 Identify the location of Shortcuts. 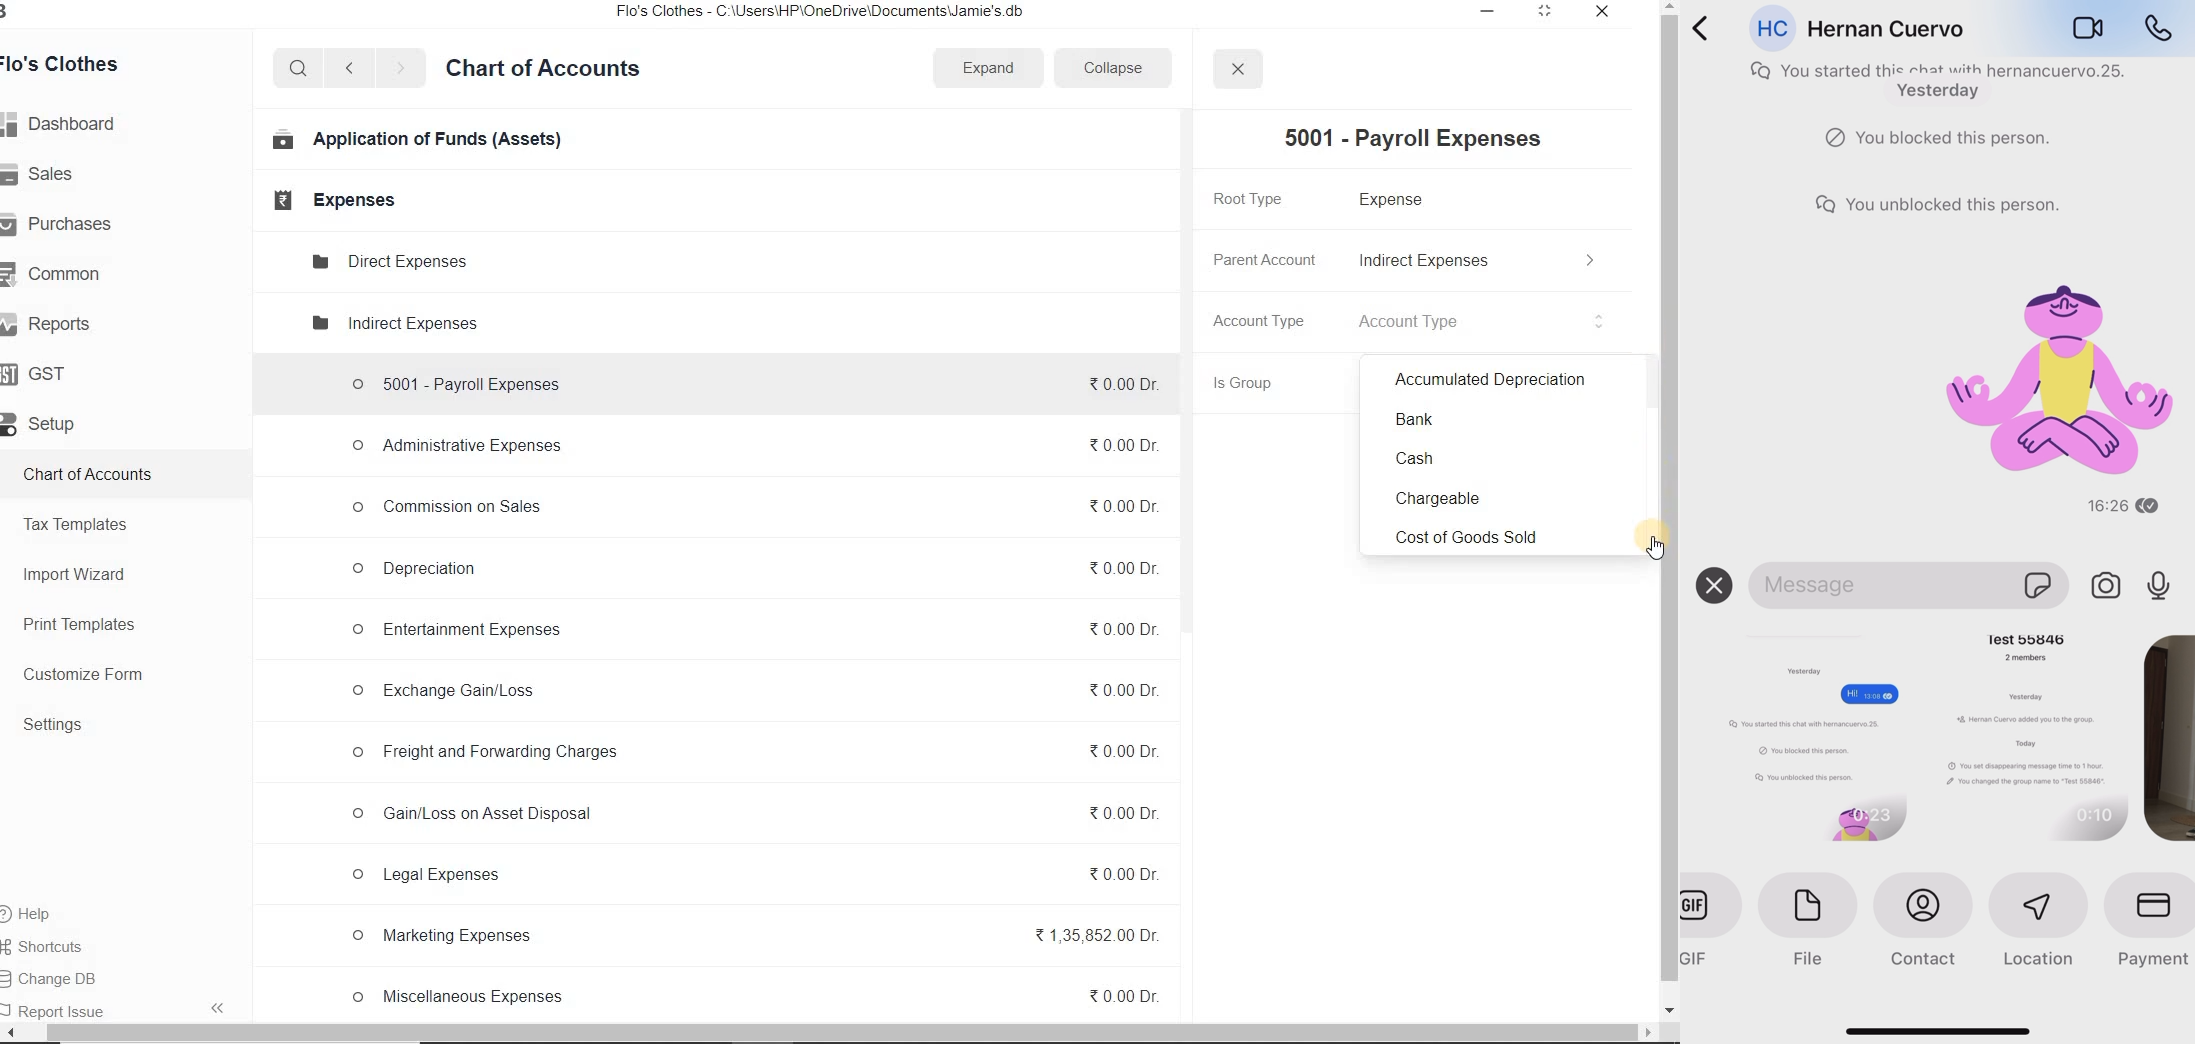
(68, 944).